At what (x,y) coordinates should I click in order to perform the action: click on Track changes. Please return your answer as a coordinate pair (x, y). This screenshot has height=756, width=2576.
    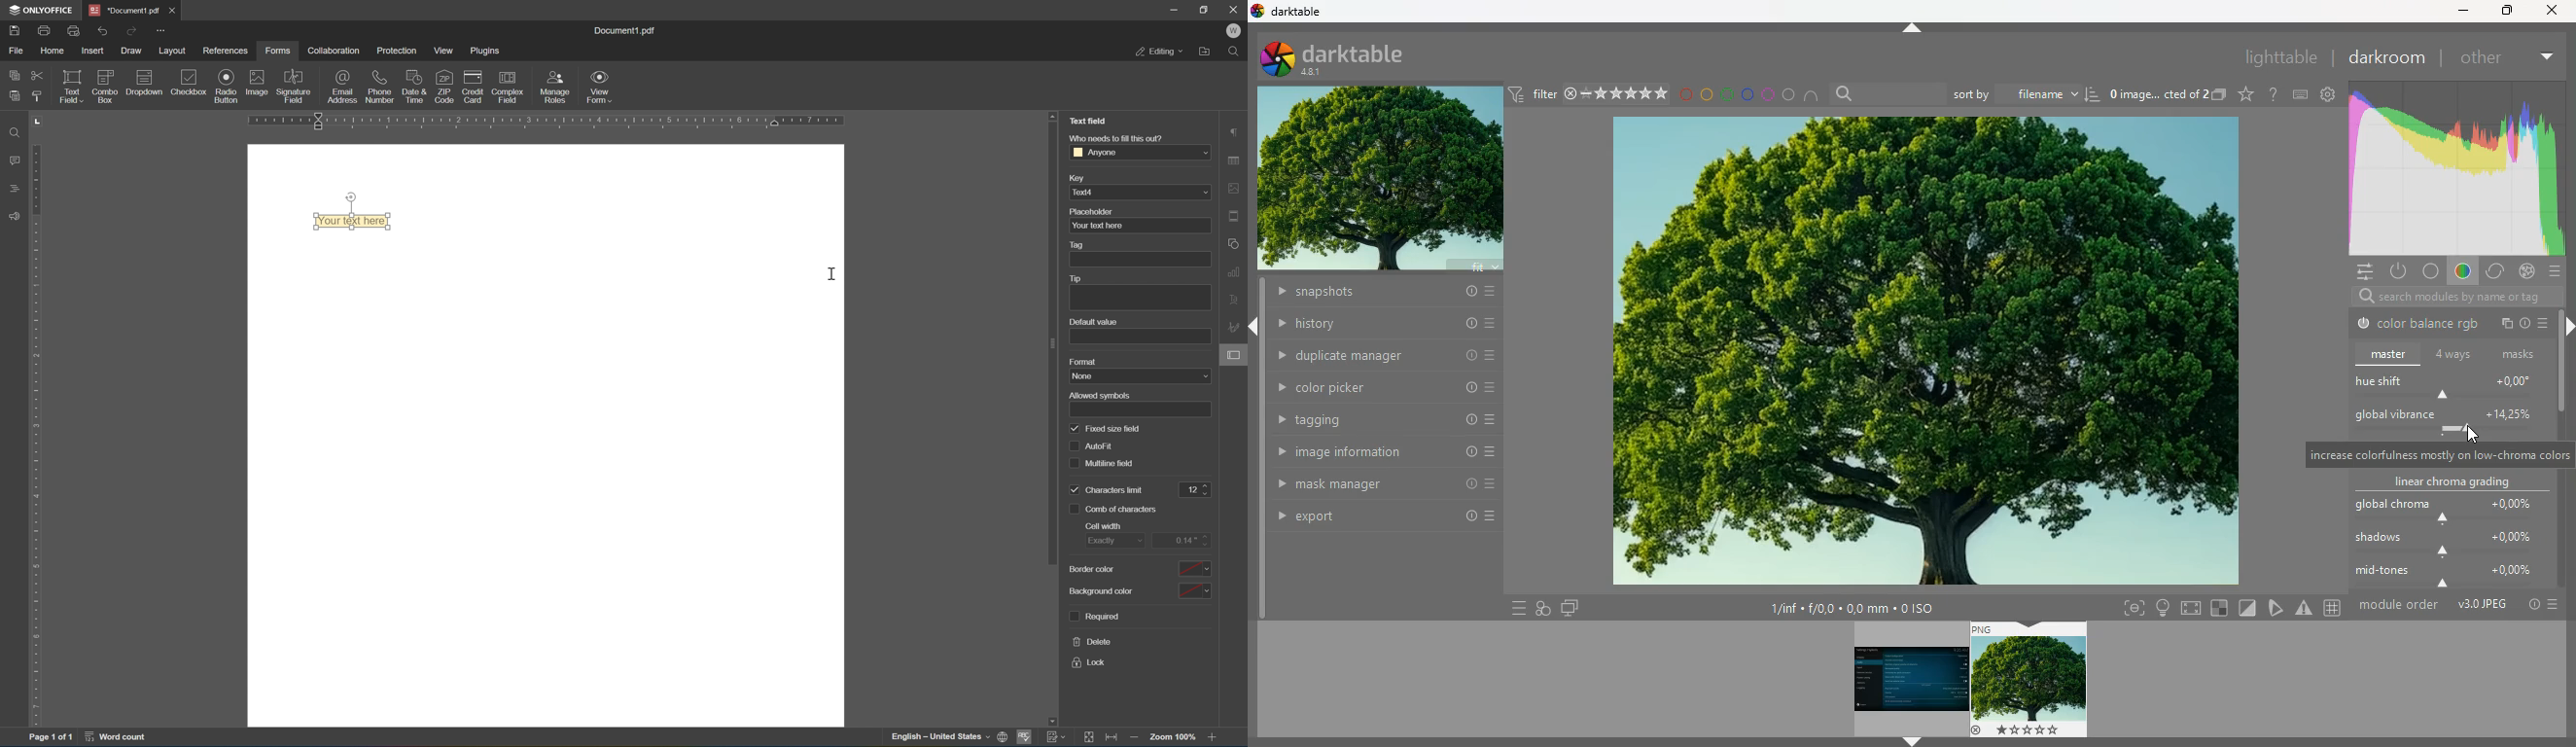
    Looking at the image, I should click on (1091, 738).